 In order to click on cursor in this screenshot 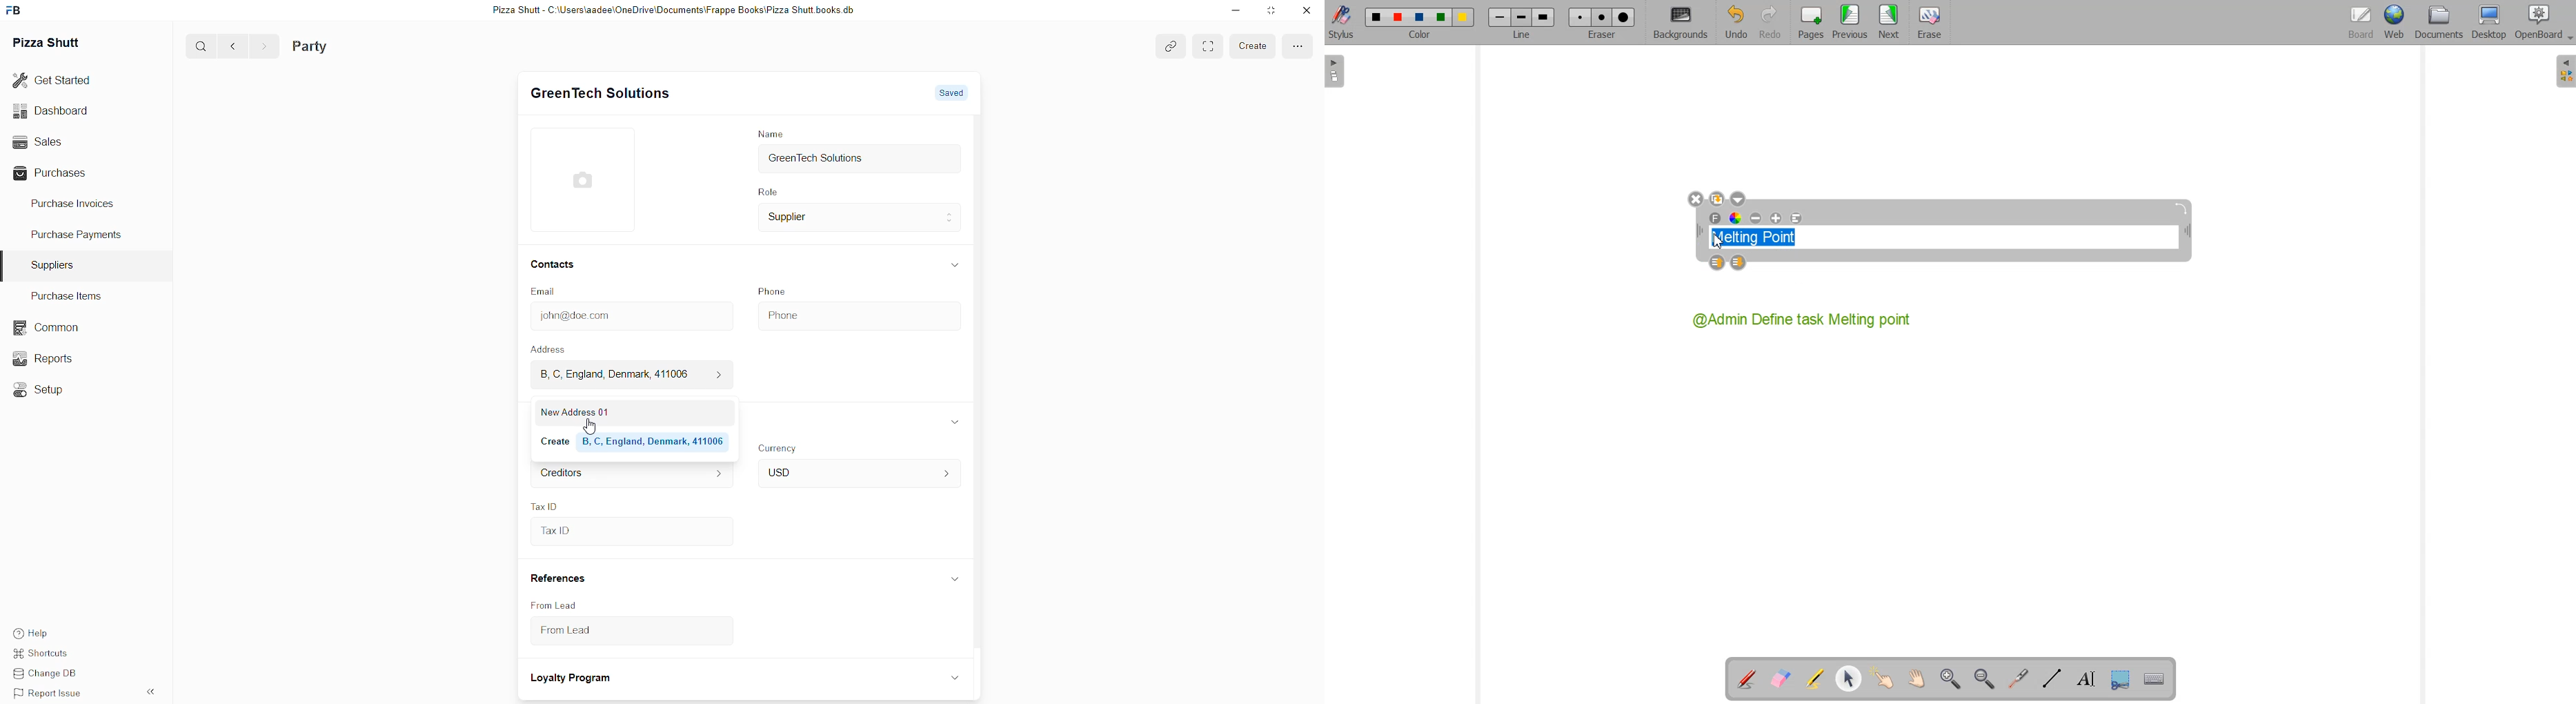, I will do `click(591, 426)`.